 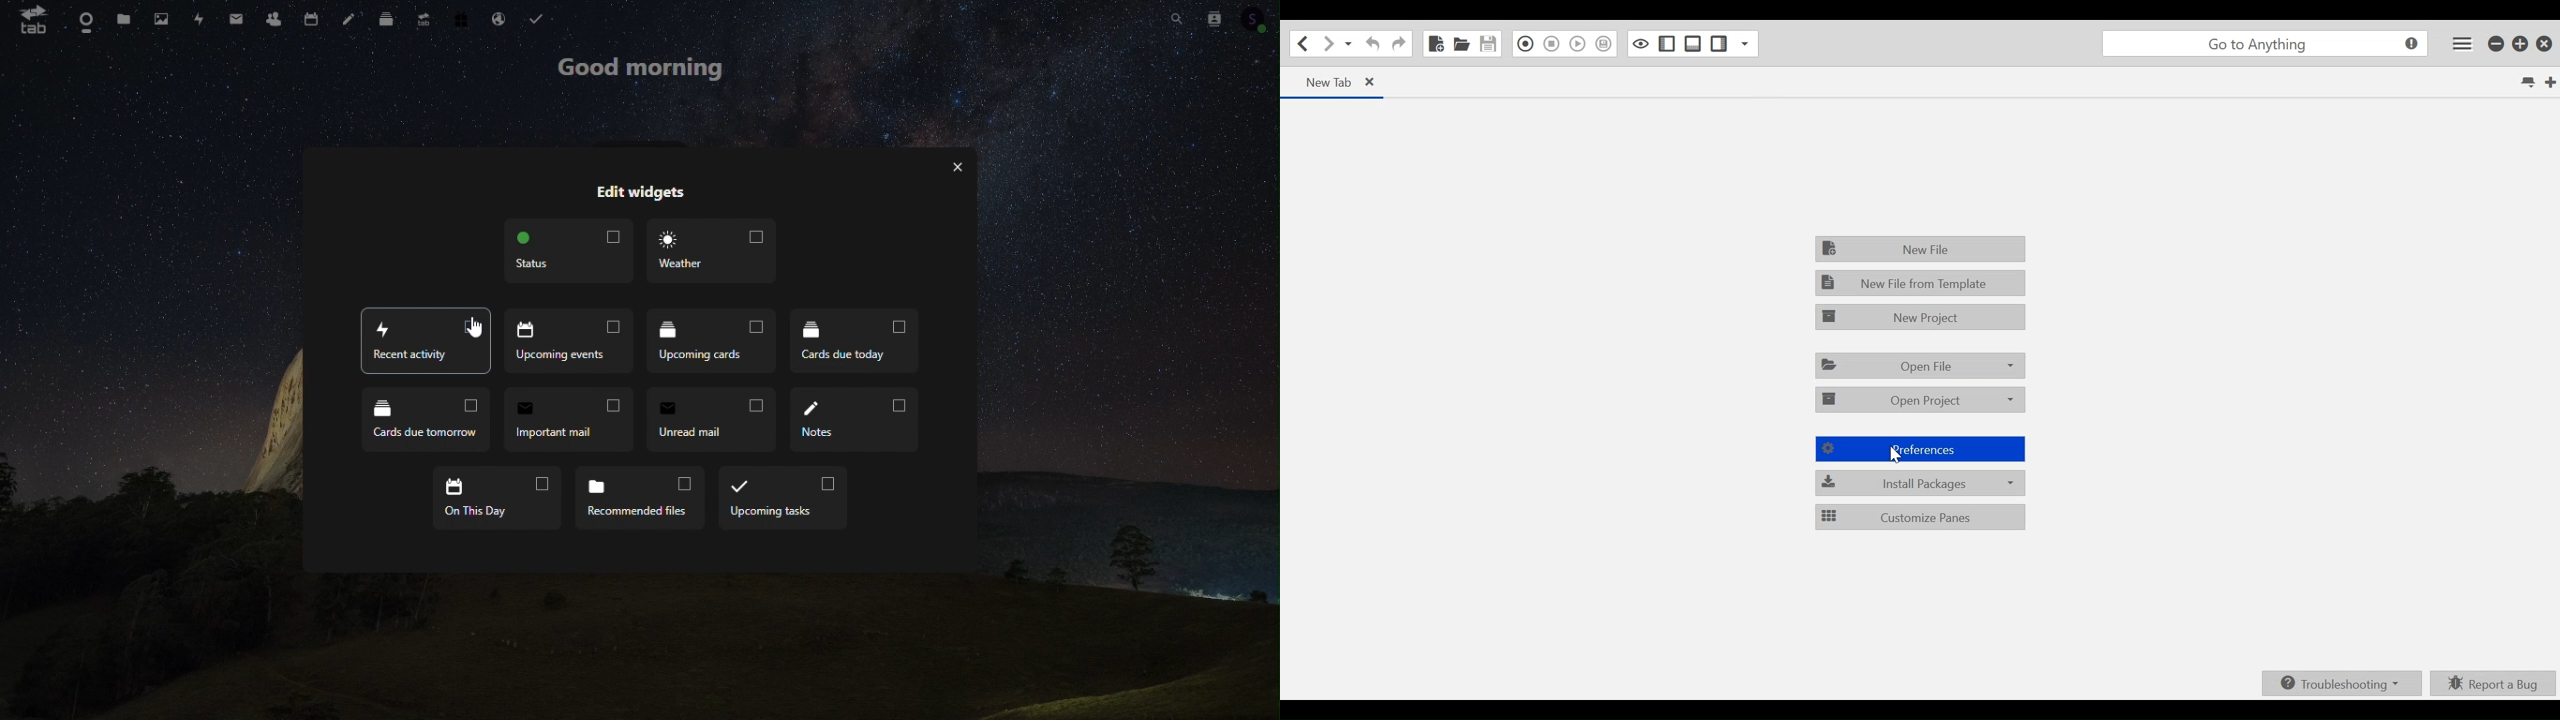 What do you see at coordinates (1921, 316) in the screenshot?
I see `New Project` at bounding box center [1921, 316].